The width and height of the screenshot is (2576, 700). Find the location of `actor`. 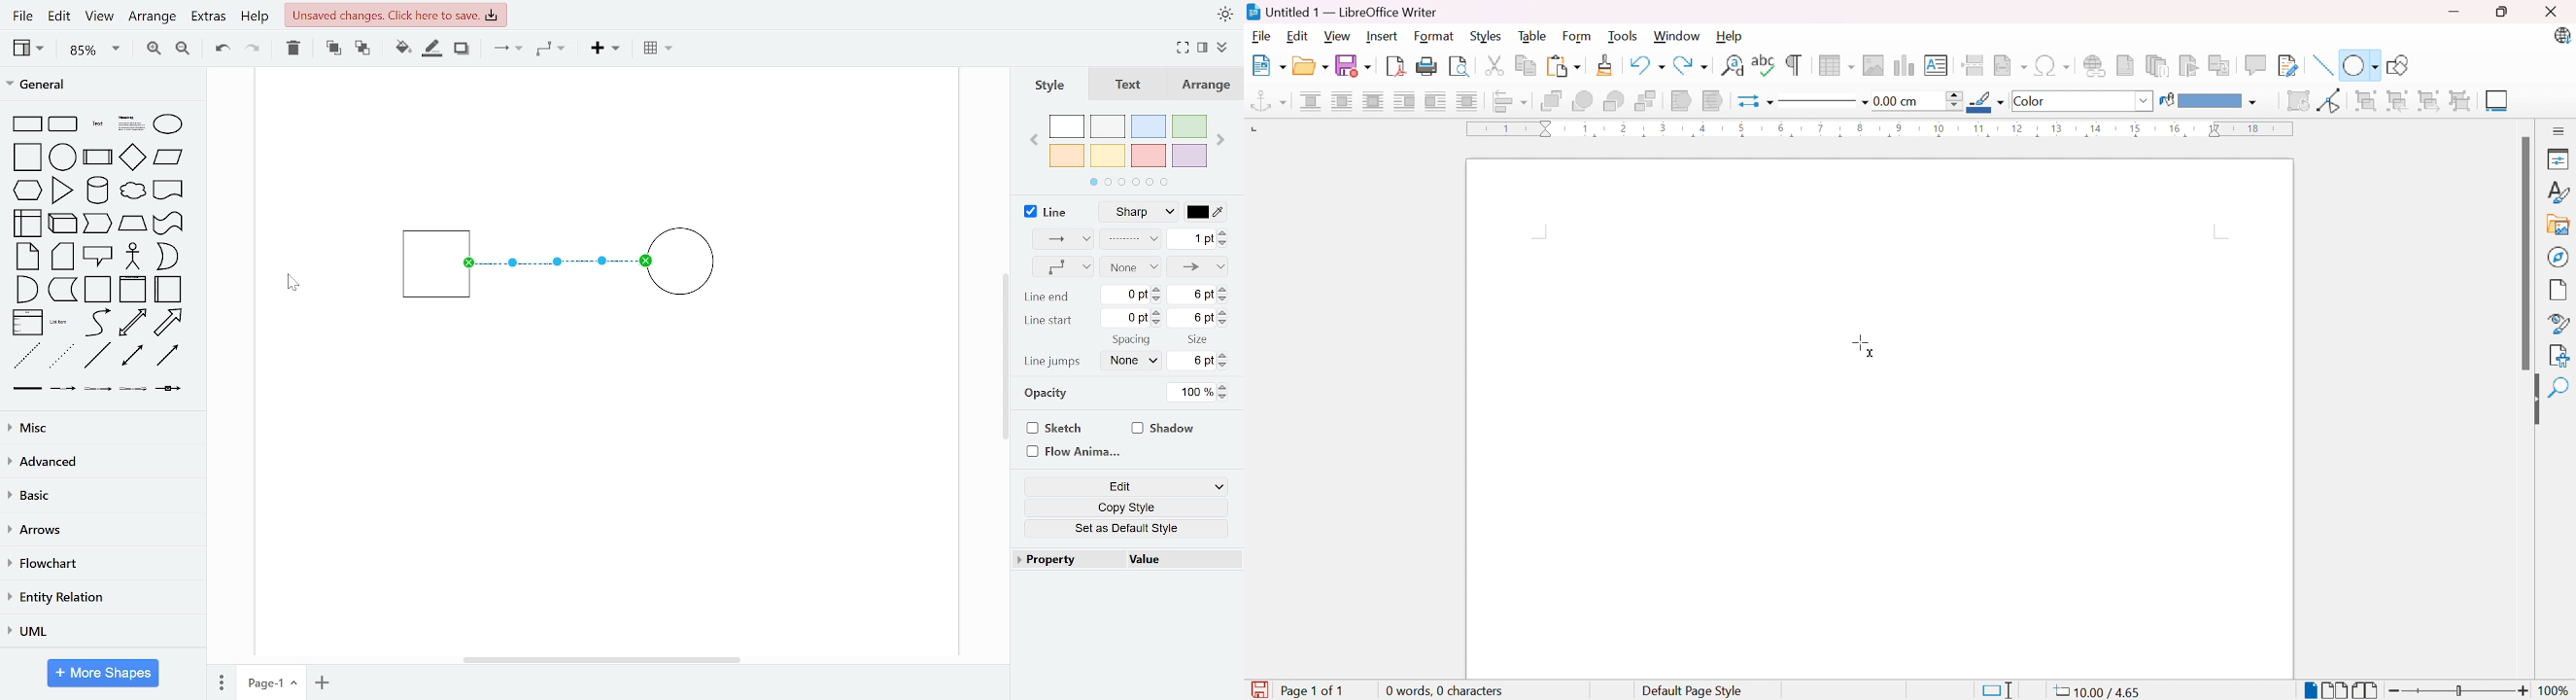

actor is located at coordinates (134, 258).